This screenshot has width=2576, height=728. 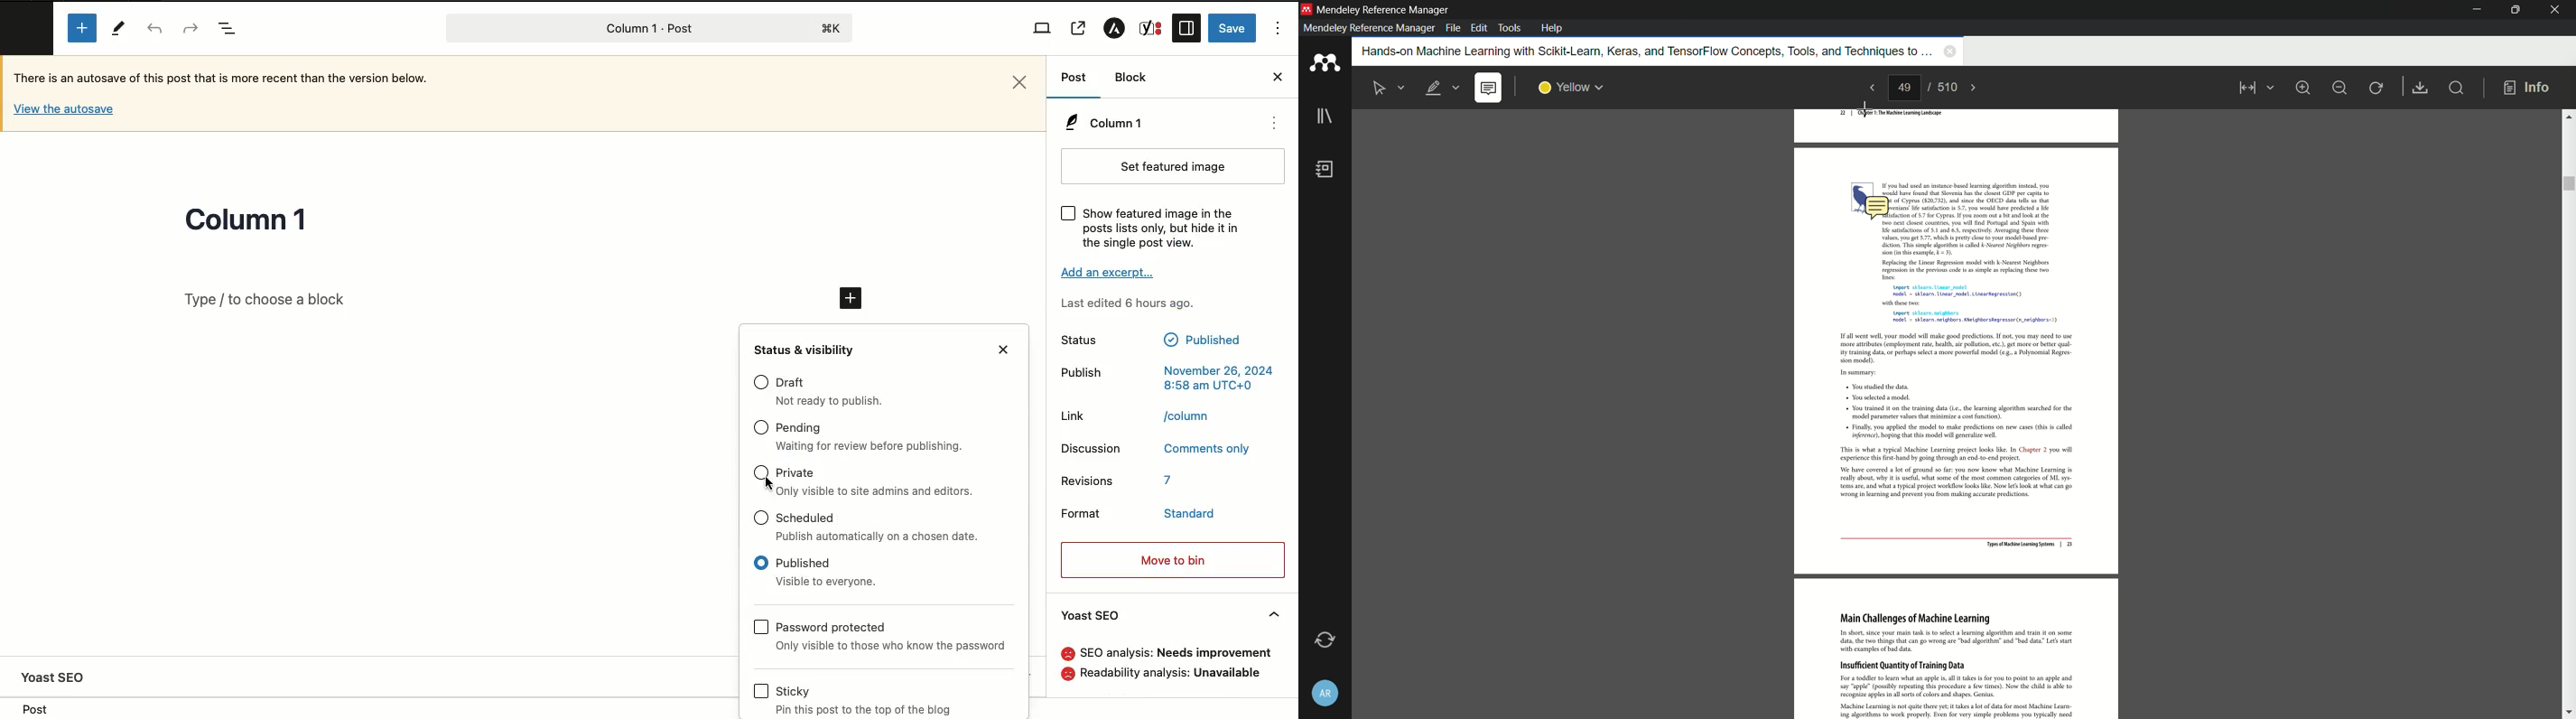 What do you see at coordinates (1306, 9) in the screenshot?
I see `app icon` at bounding box center [1306, 9].